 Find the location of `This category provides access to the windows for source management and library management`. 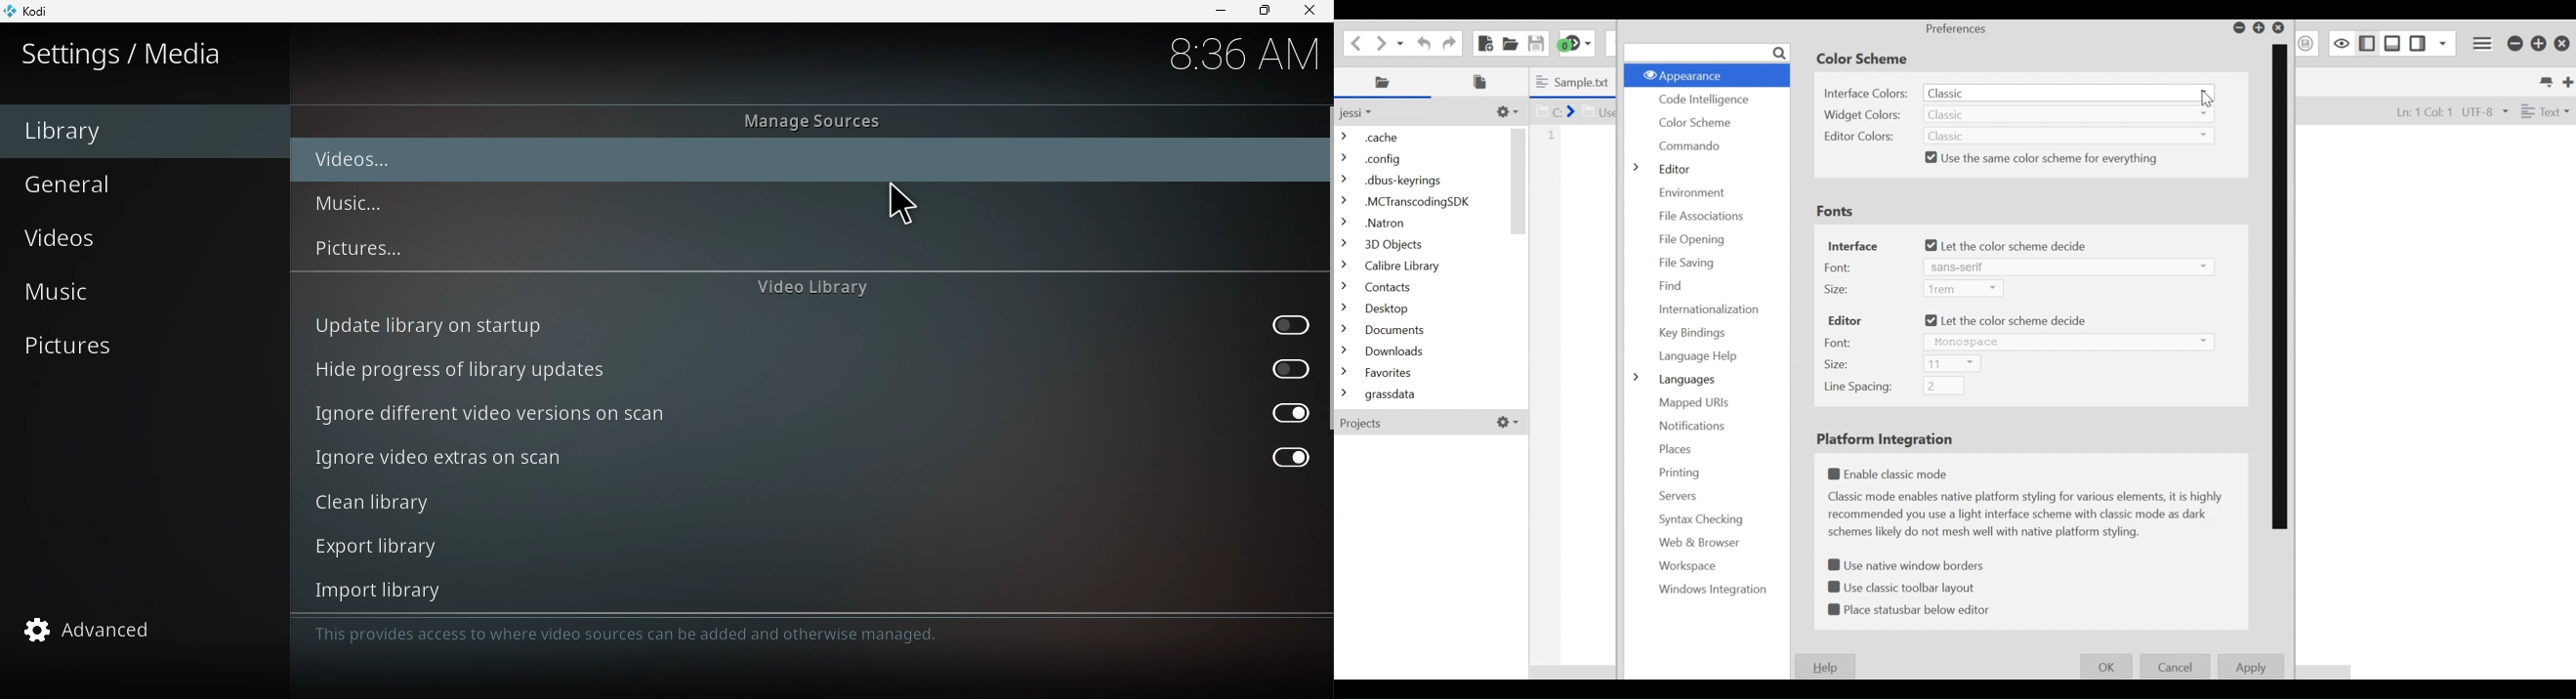

This category provides access to the windows for source management and library management is located at coordinates (723, 635).